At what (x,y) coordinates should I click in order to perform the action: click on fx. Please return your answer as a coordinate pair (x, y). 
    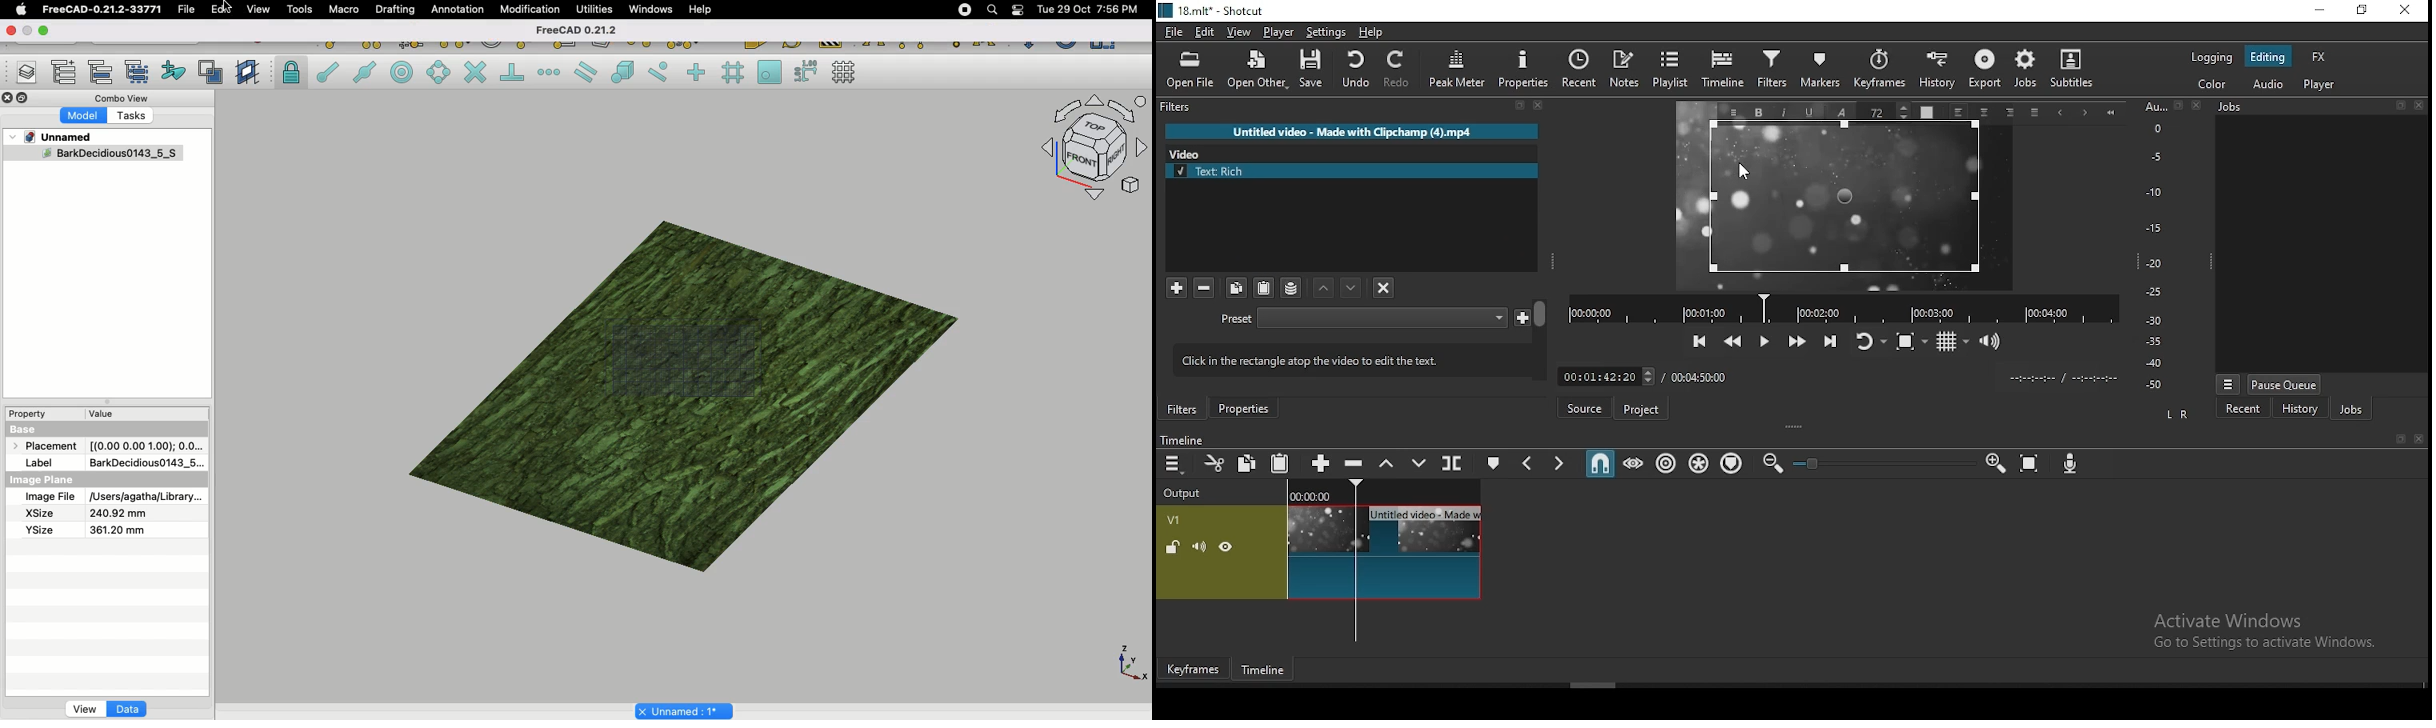
    Looking at the image, I should click on (2320, 56).